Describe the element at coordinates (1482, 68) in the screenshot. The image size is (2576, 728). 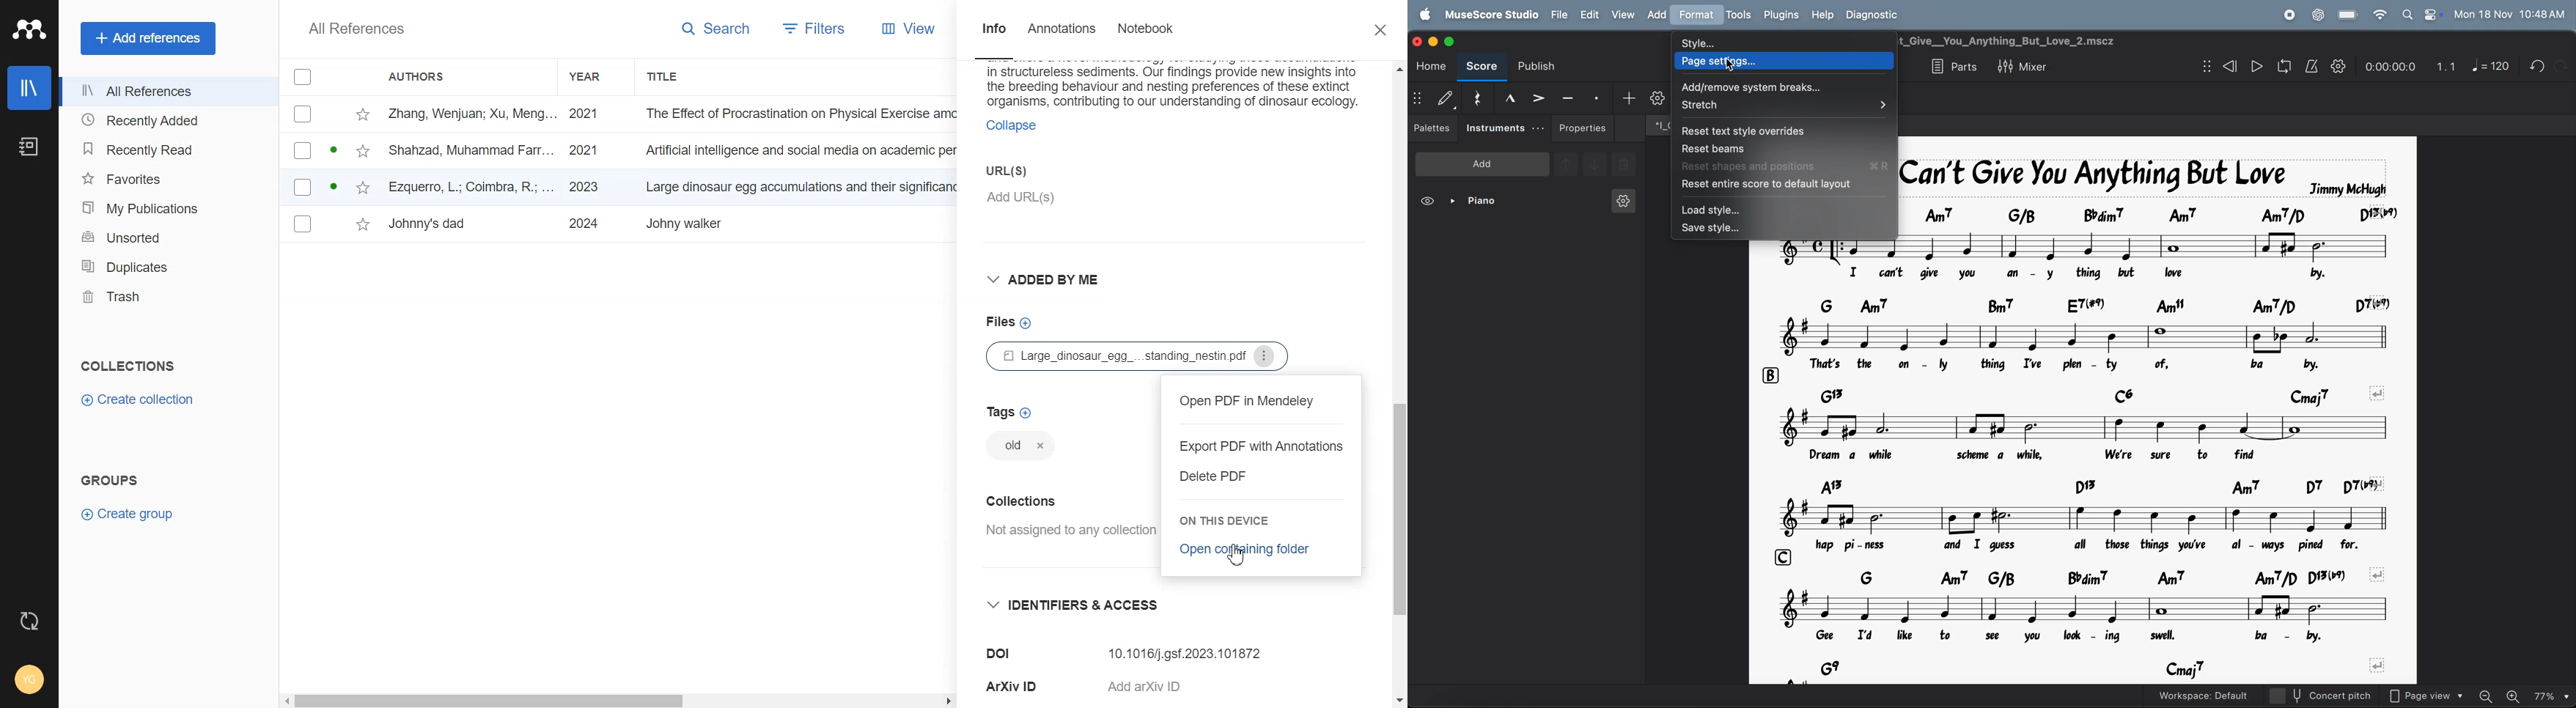
I see `score ` at that location.